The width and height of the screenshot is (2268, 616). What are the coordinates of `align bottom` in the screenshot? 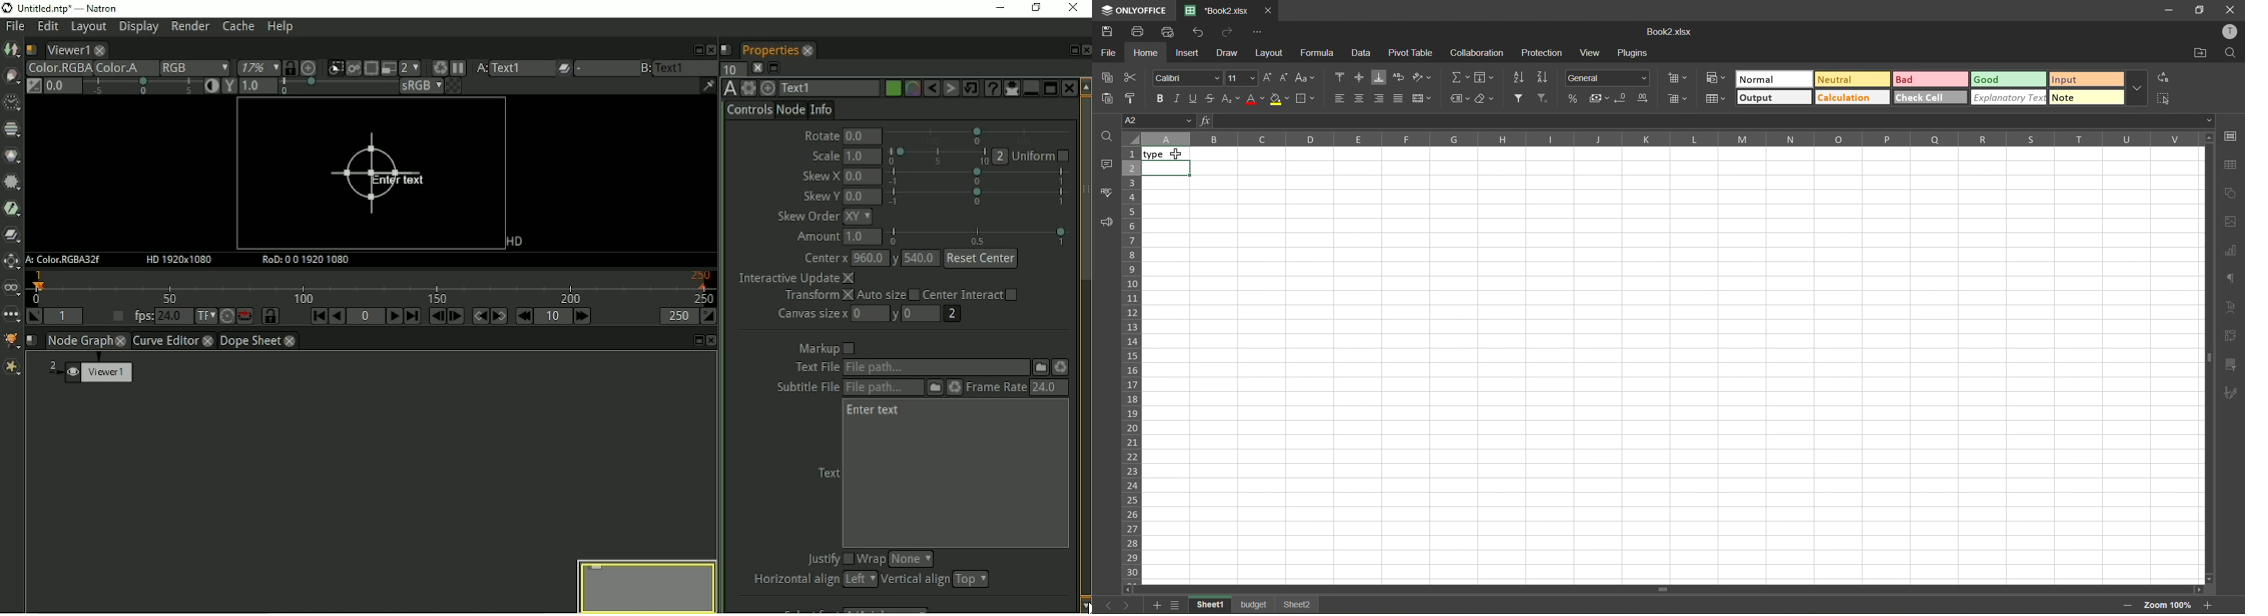 It's located at (1381, 78).